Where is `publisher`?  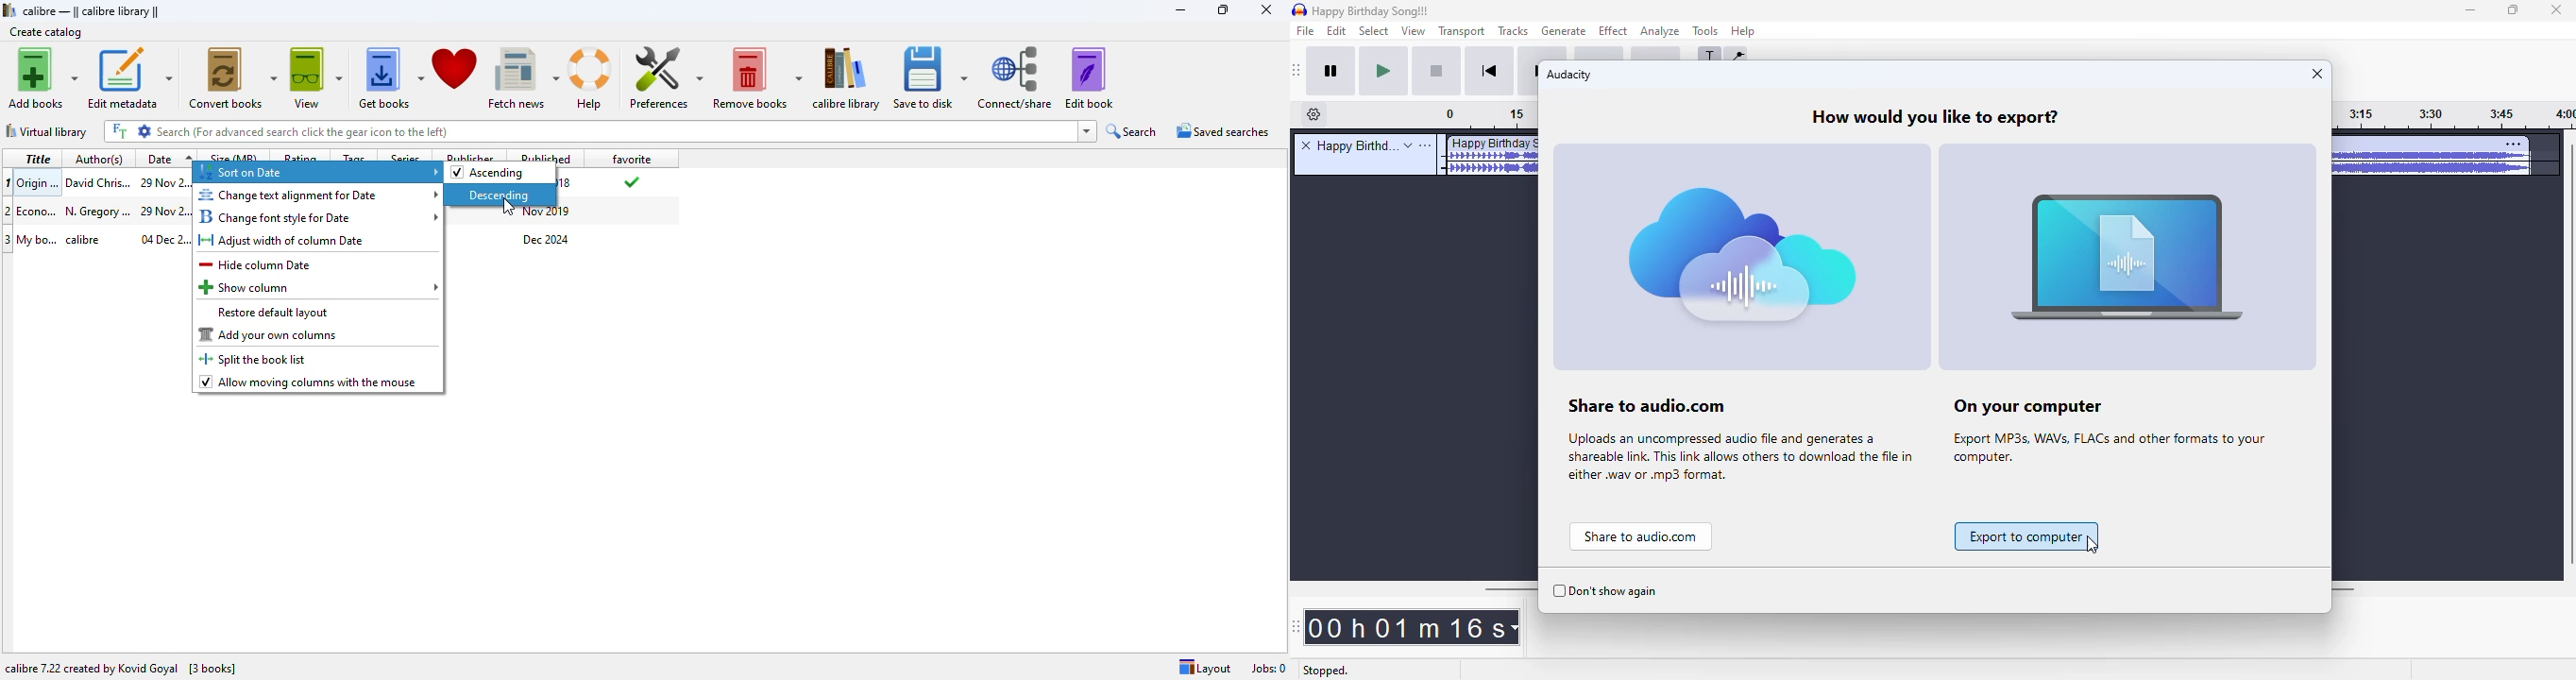 publisher is located at coordinates (470, 155).